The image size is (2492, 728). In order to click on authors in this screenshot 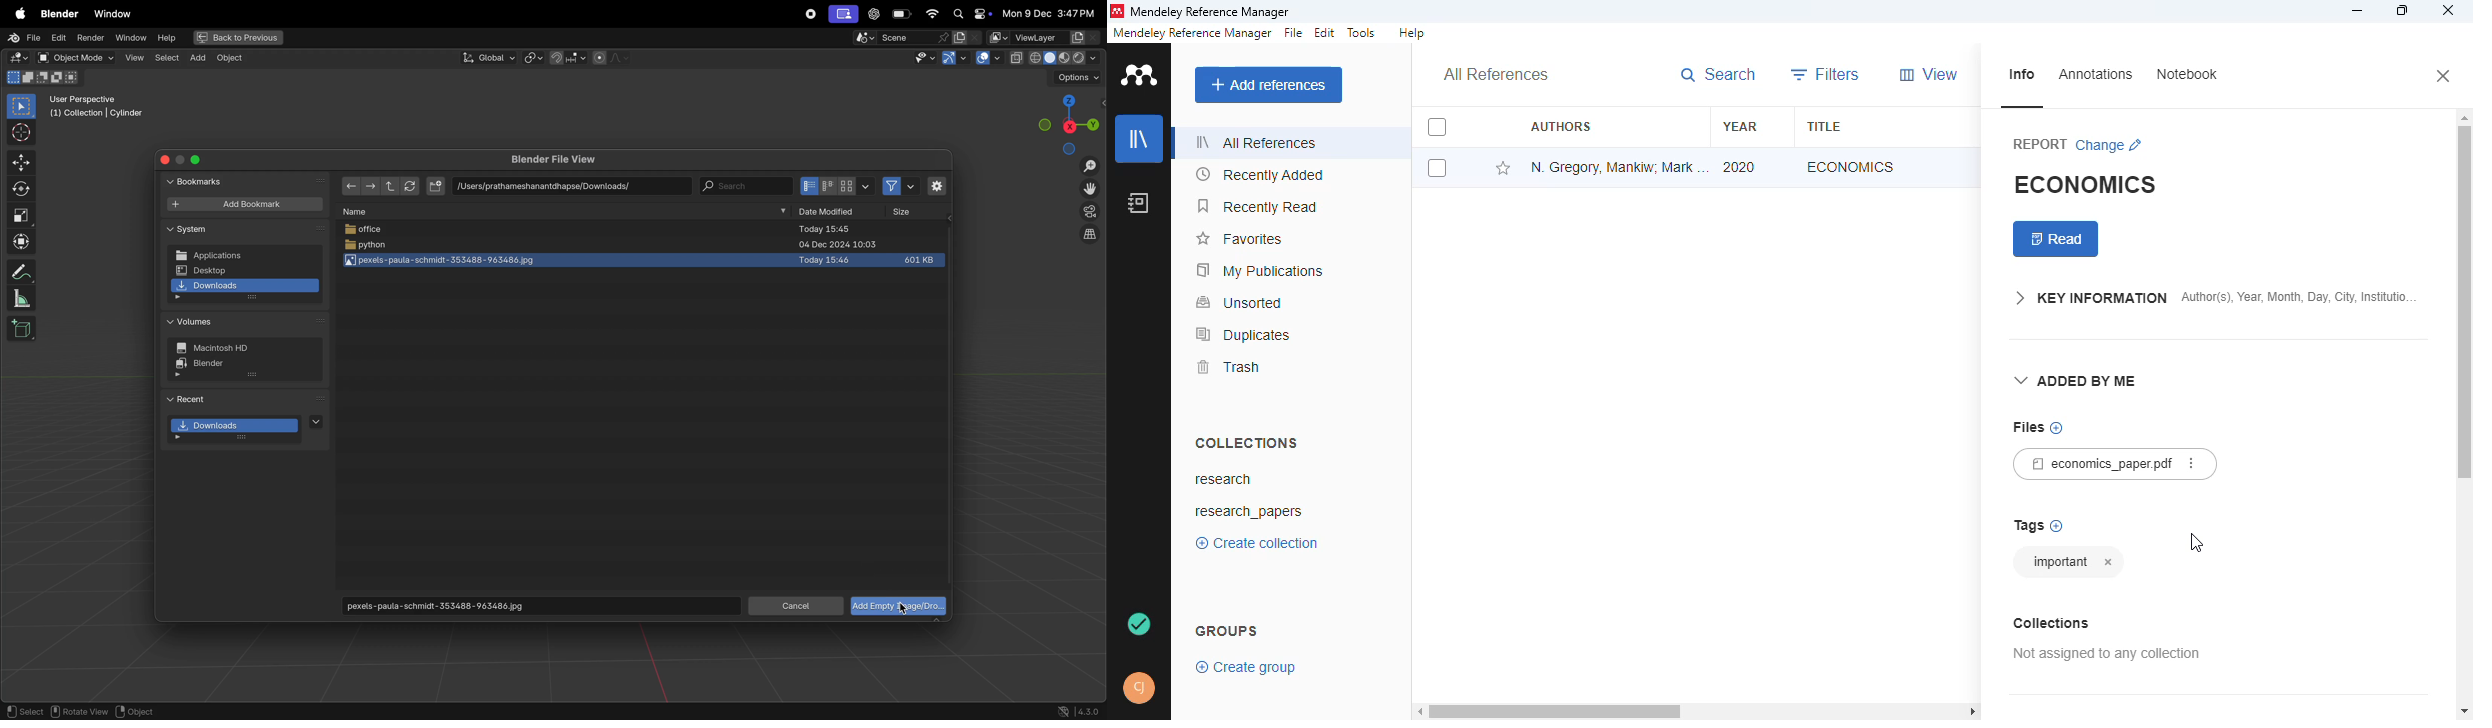, I will do `click(1561, 125)`.